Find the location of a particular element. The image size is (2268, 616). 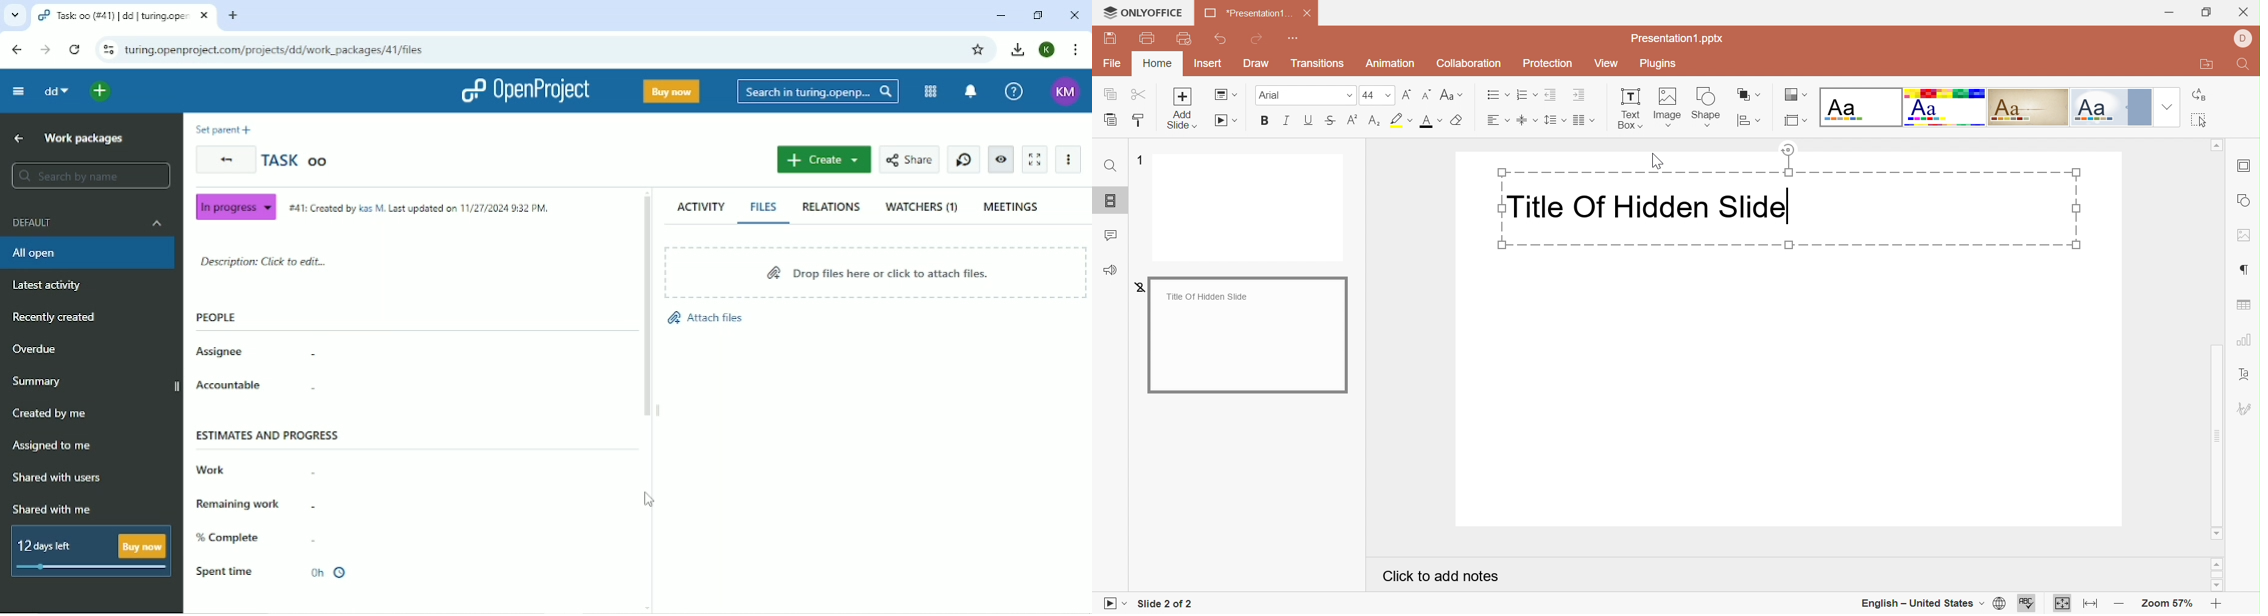

Select slide size is located at coordinates (1797, 122).